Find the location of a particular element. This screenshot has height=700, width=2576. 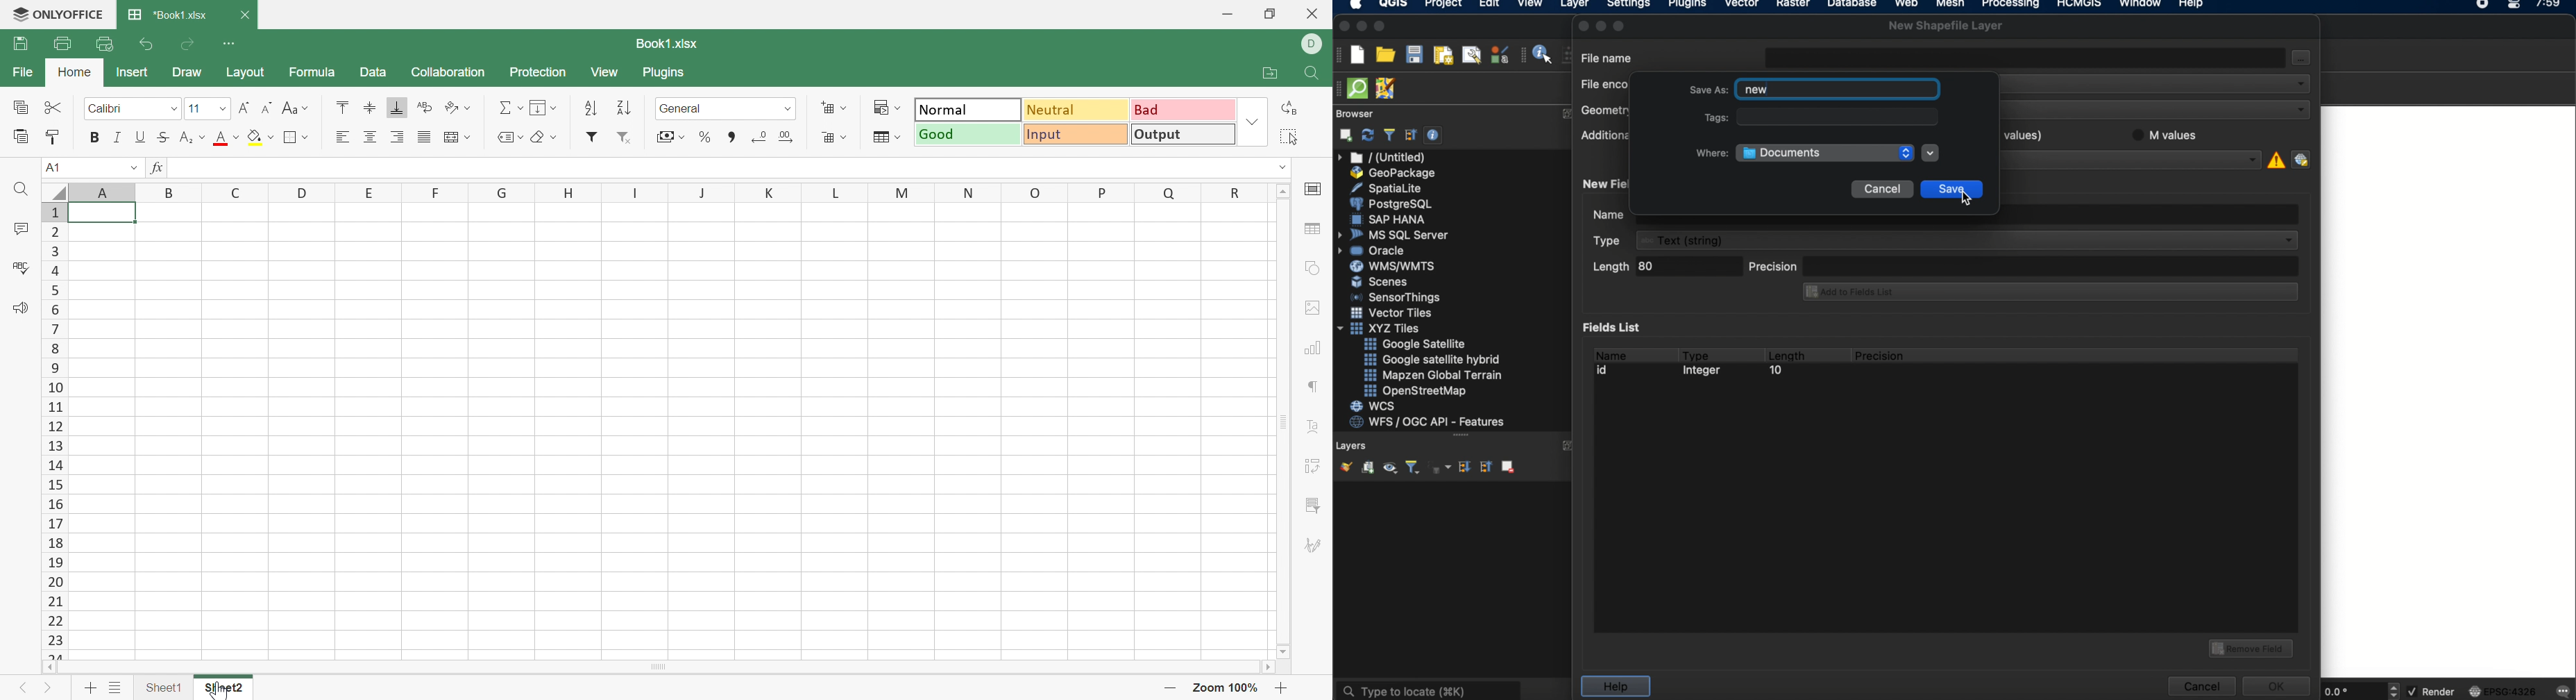

Drop Down is located at coordinates (683, 137).